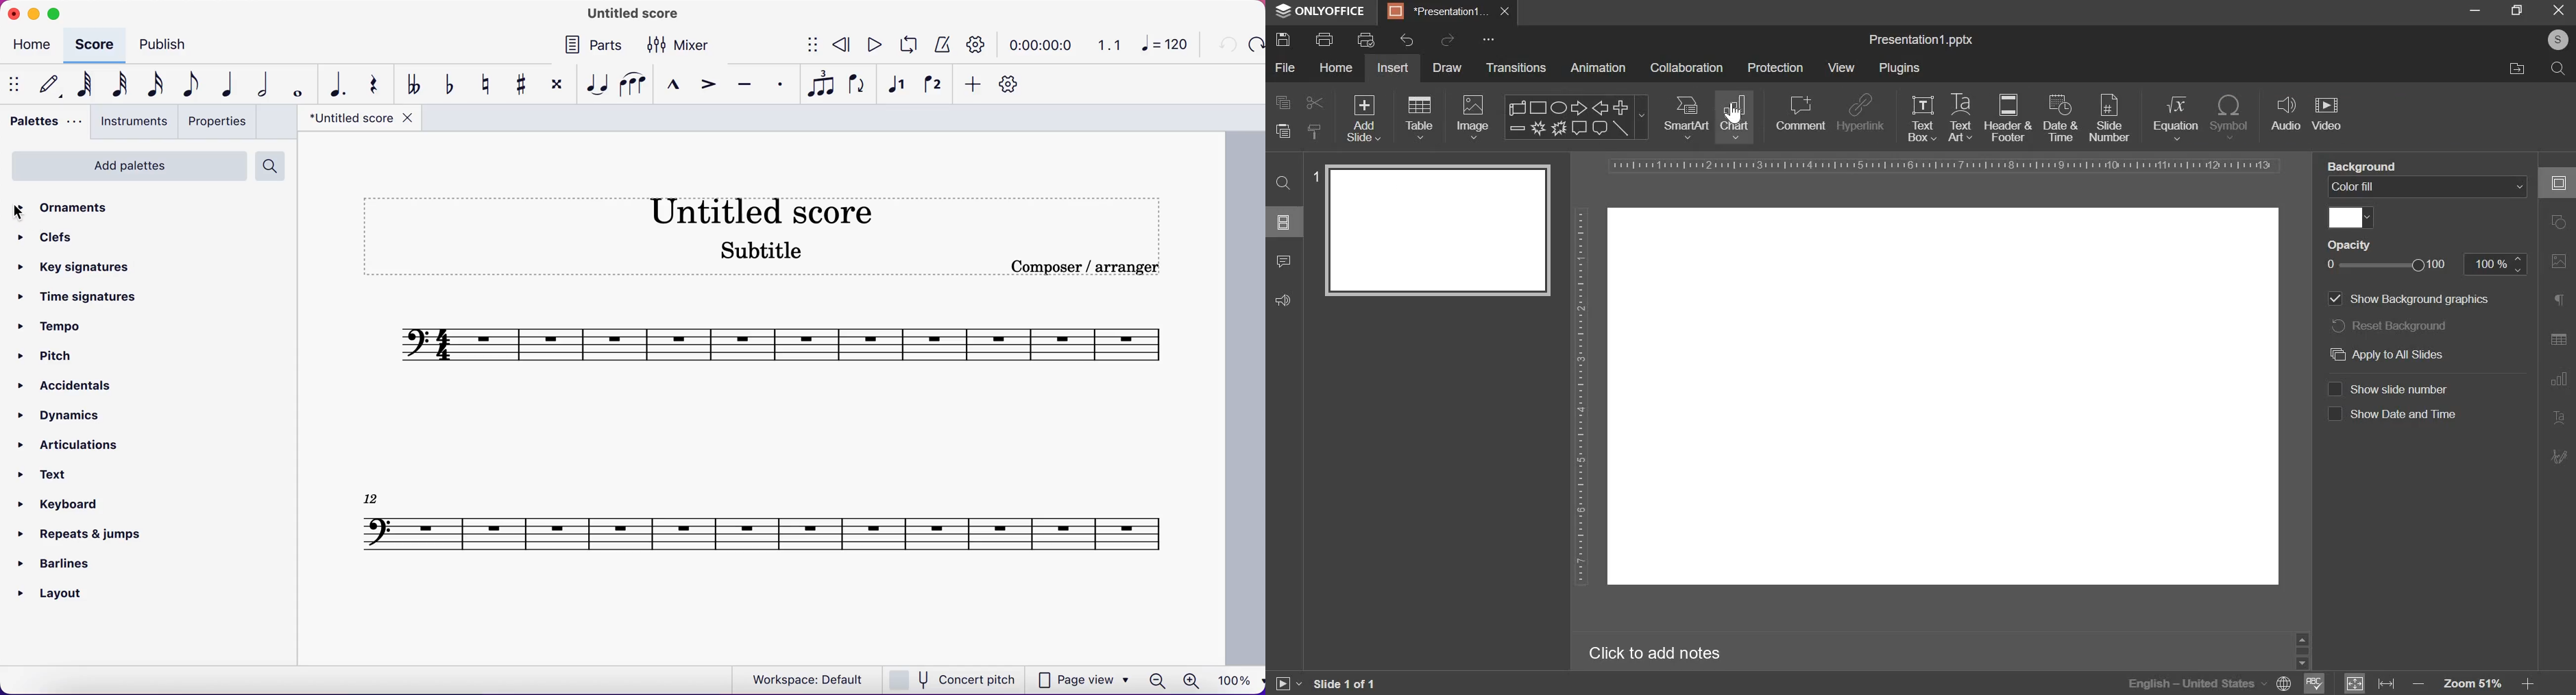 This screenshot has width=2576, height=700. I want to click on save, so click(1283, 40).